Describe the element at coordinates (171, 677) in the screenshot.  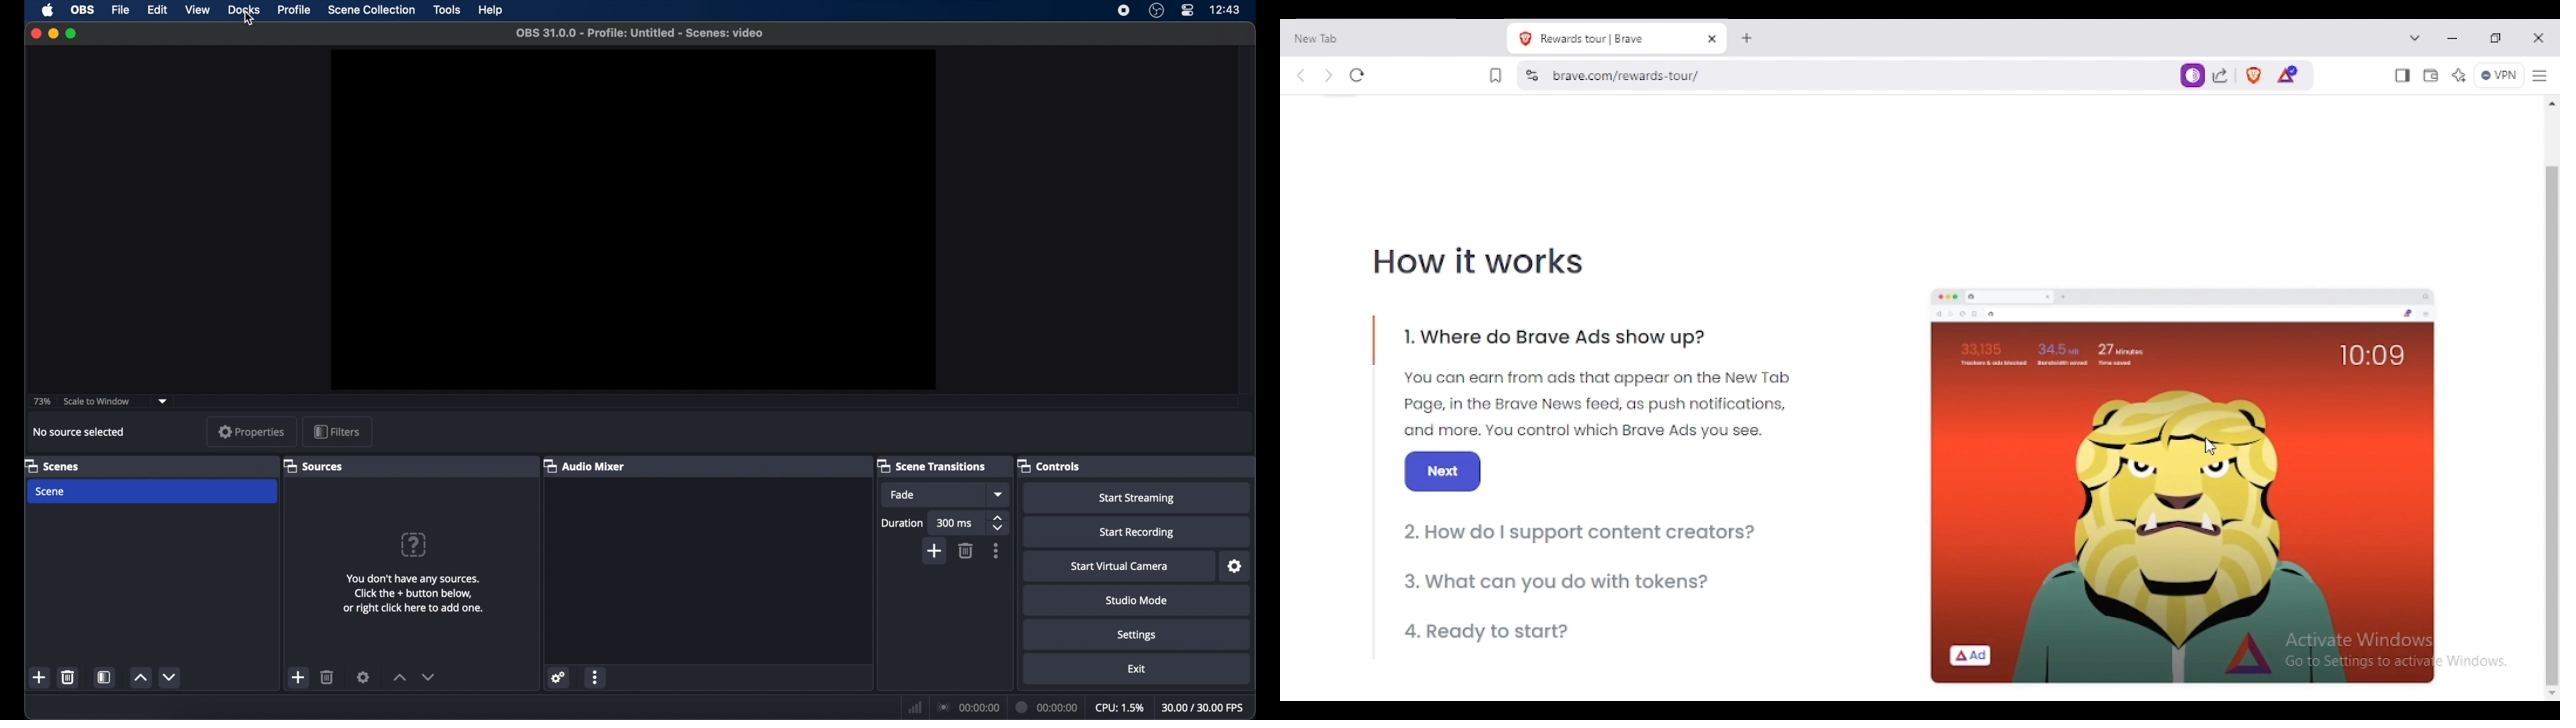
I see `decrement` at that location.